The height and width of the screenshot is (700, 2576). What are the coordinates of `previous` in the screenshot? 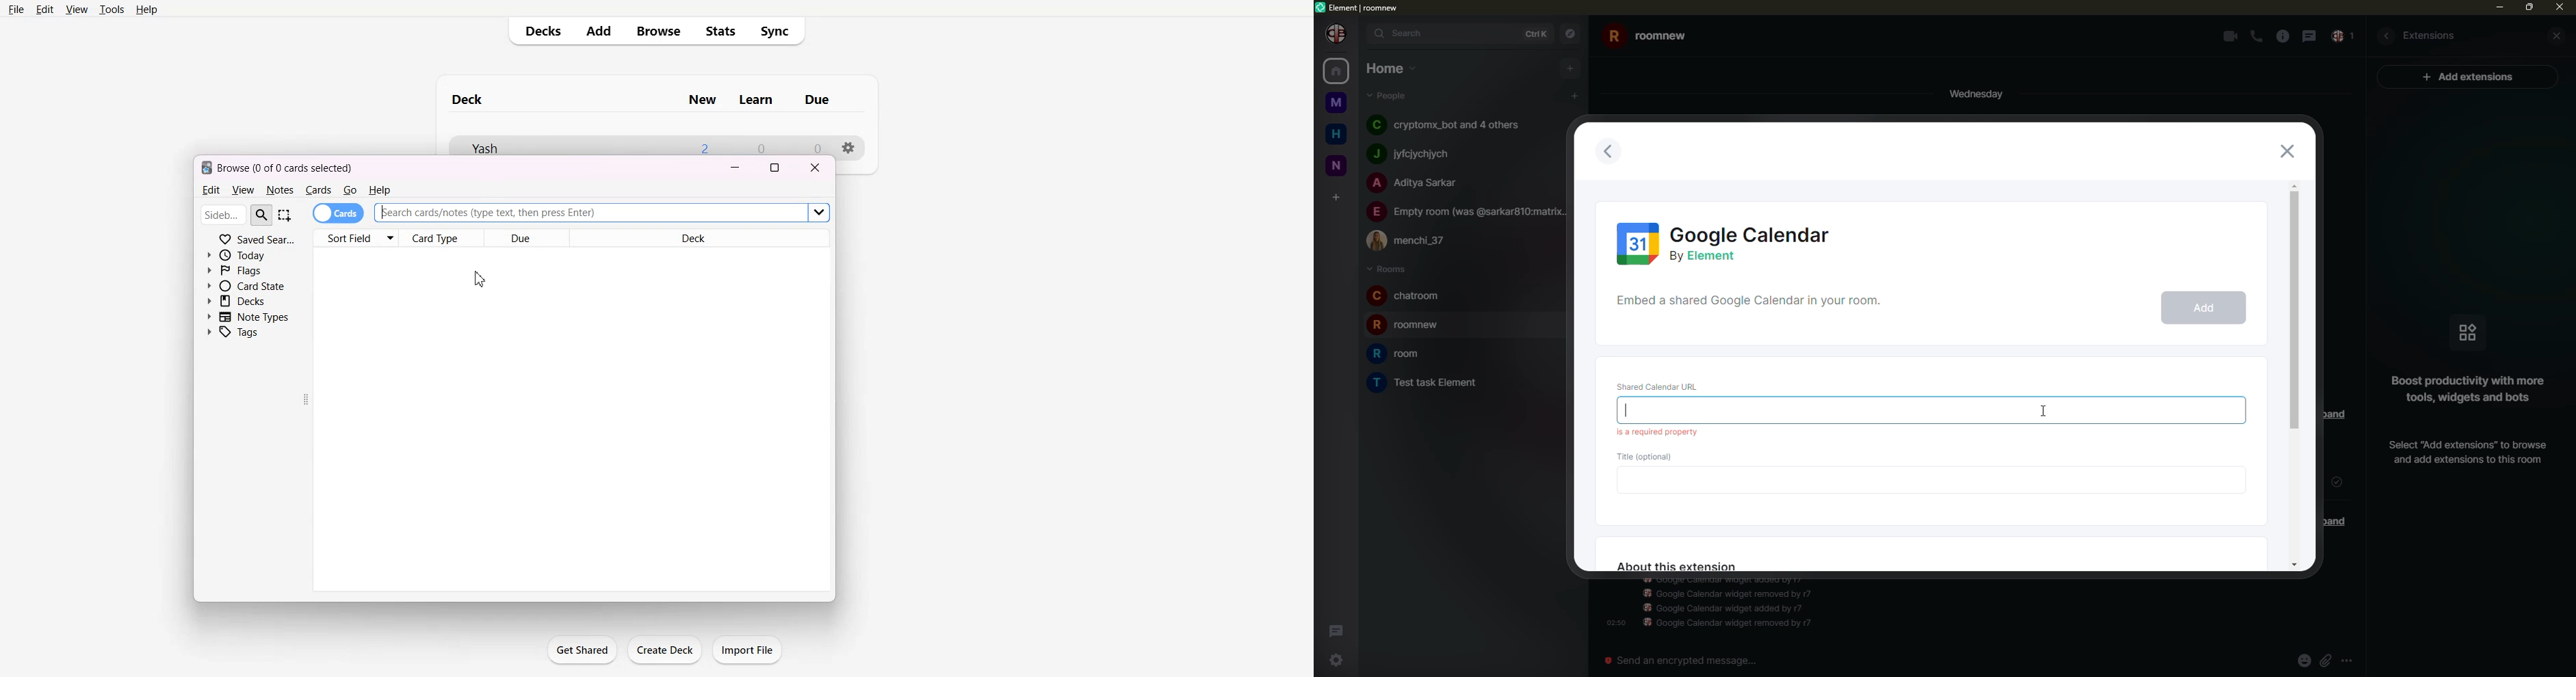 It's located at (1612, 153).